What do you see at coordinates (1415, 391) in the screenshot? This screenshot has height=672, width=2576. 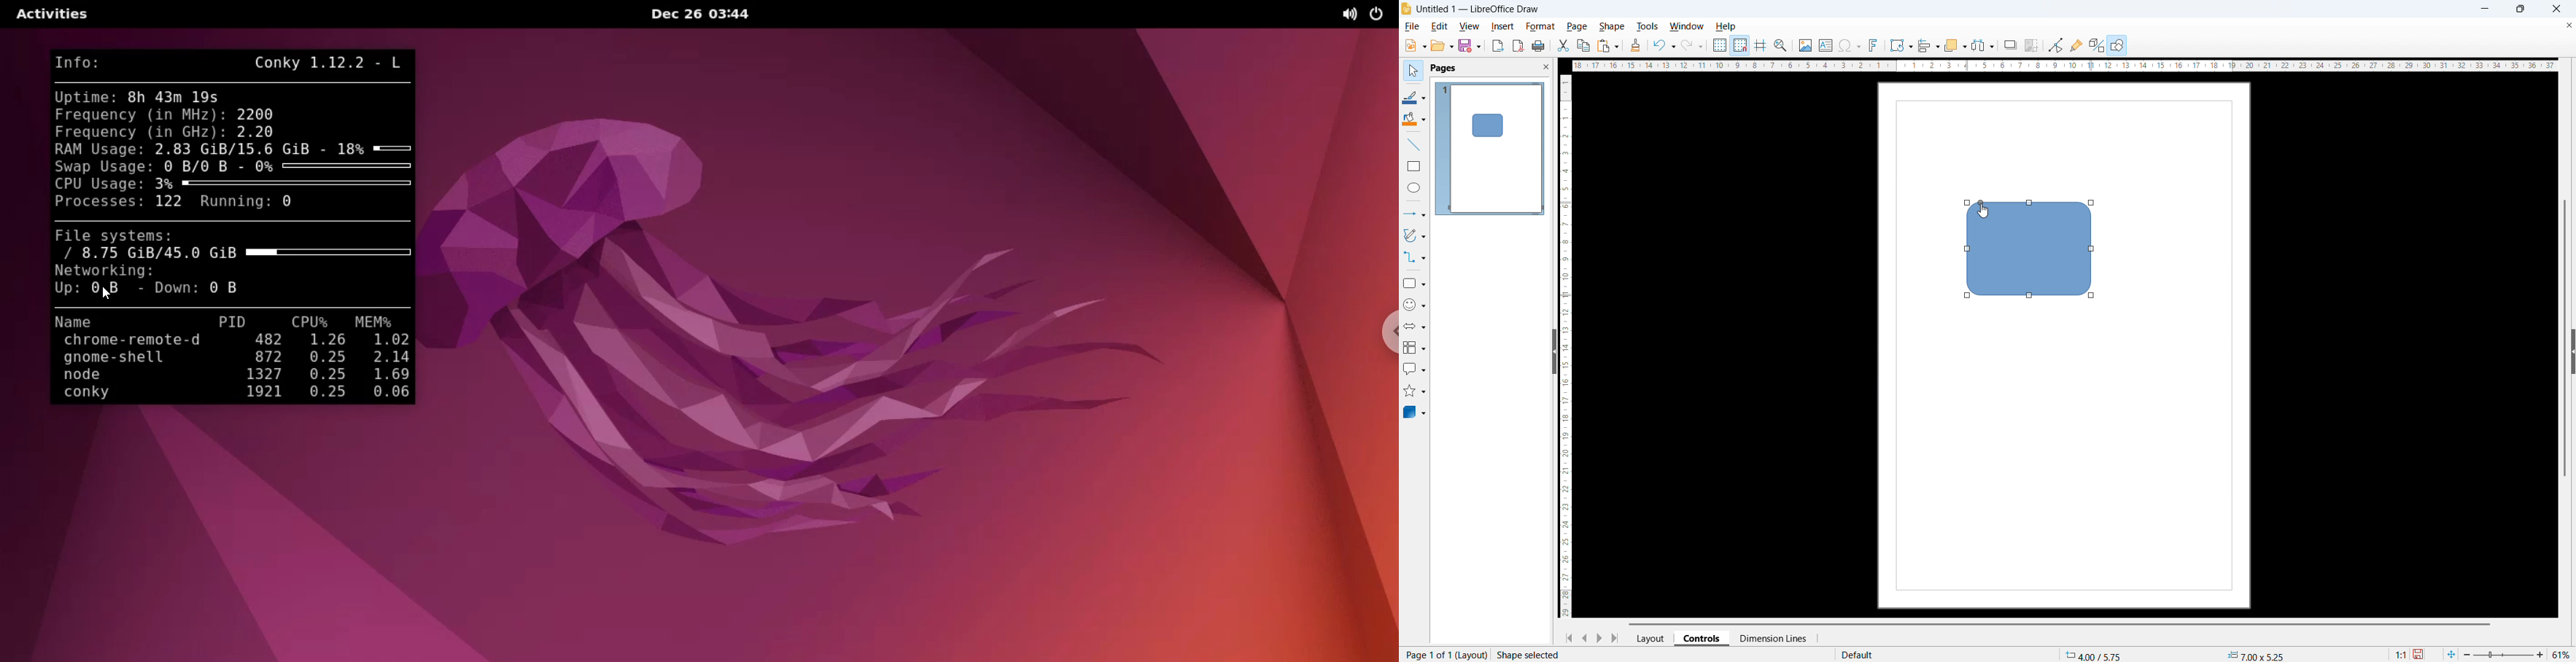 I see `Stars and banners ` at bounding box center [1415, 391].